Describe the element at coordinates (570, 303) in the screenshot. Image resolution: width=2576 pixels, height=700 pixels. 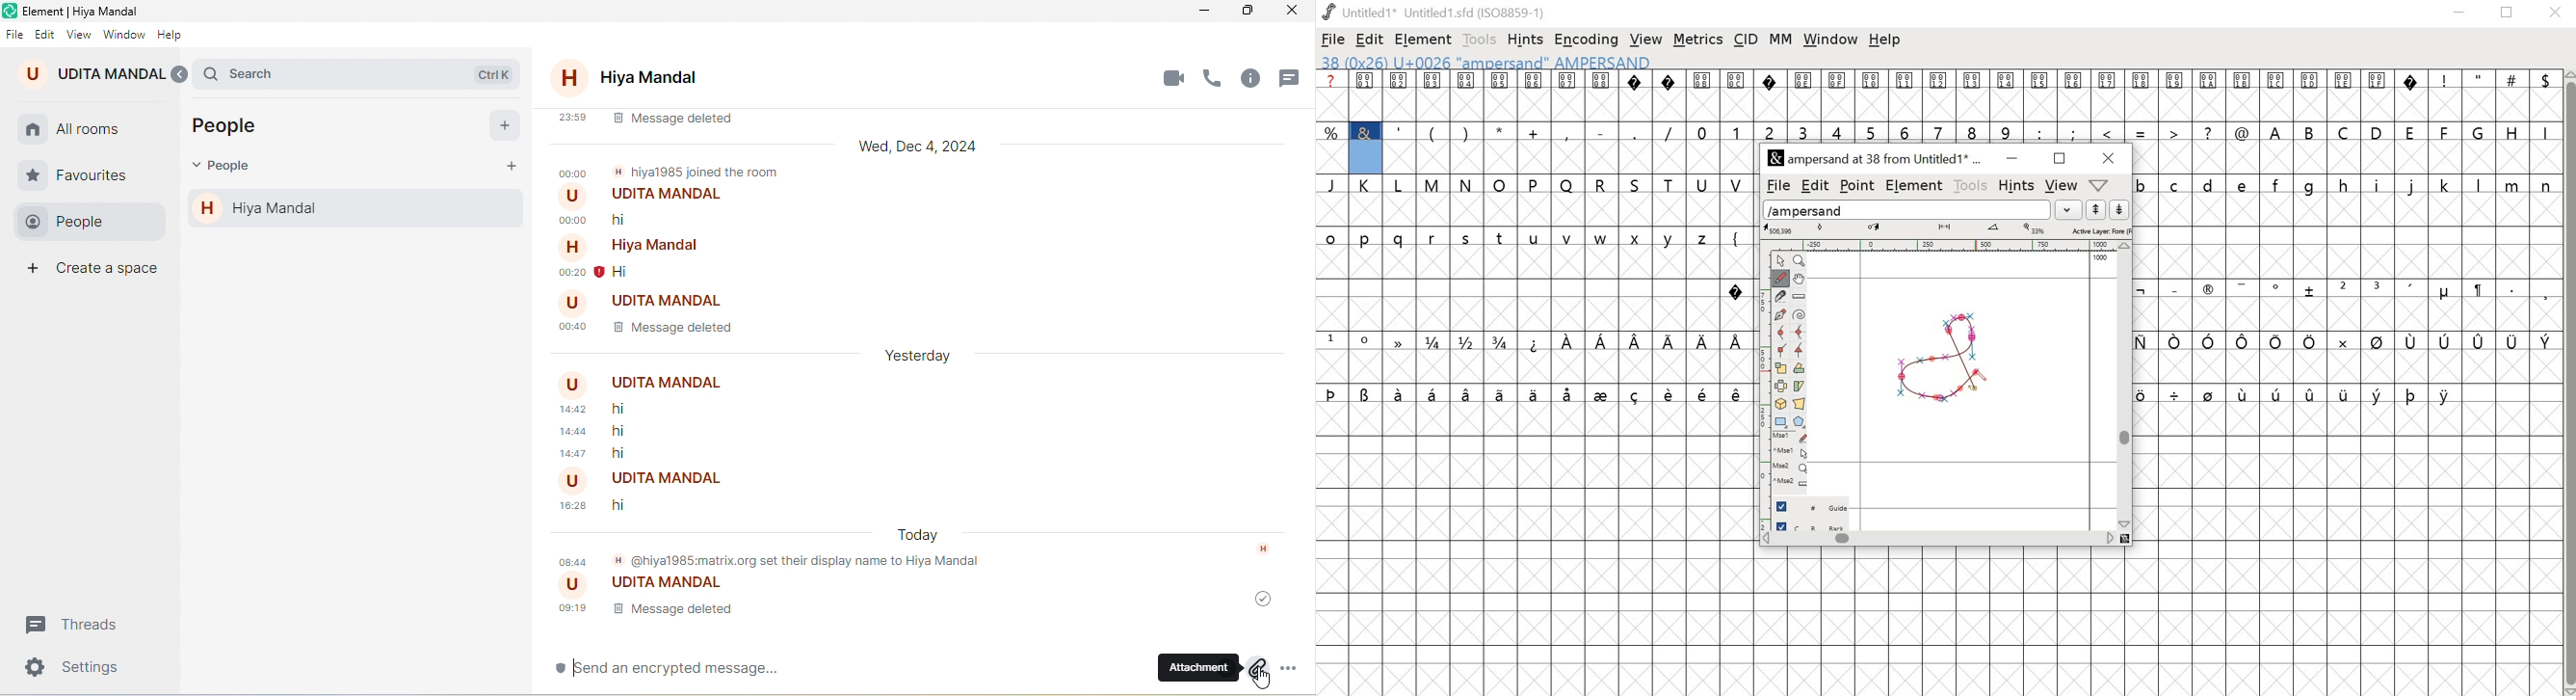
I see `user profile picture` at that location.